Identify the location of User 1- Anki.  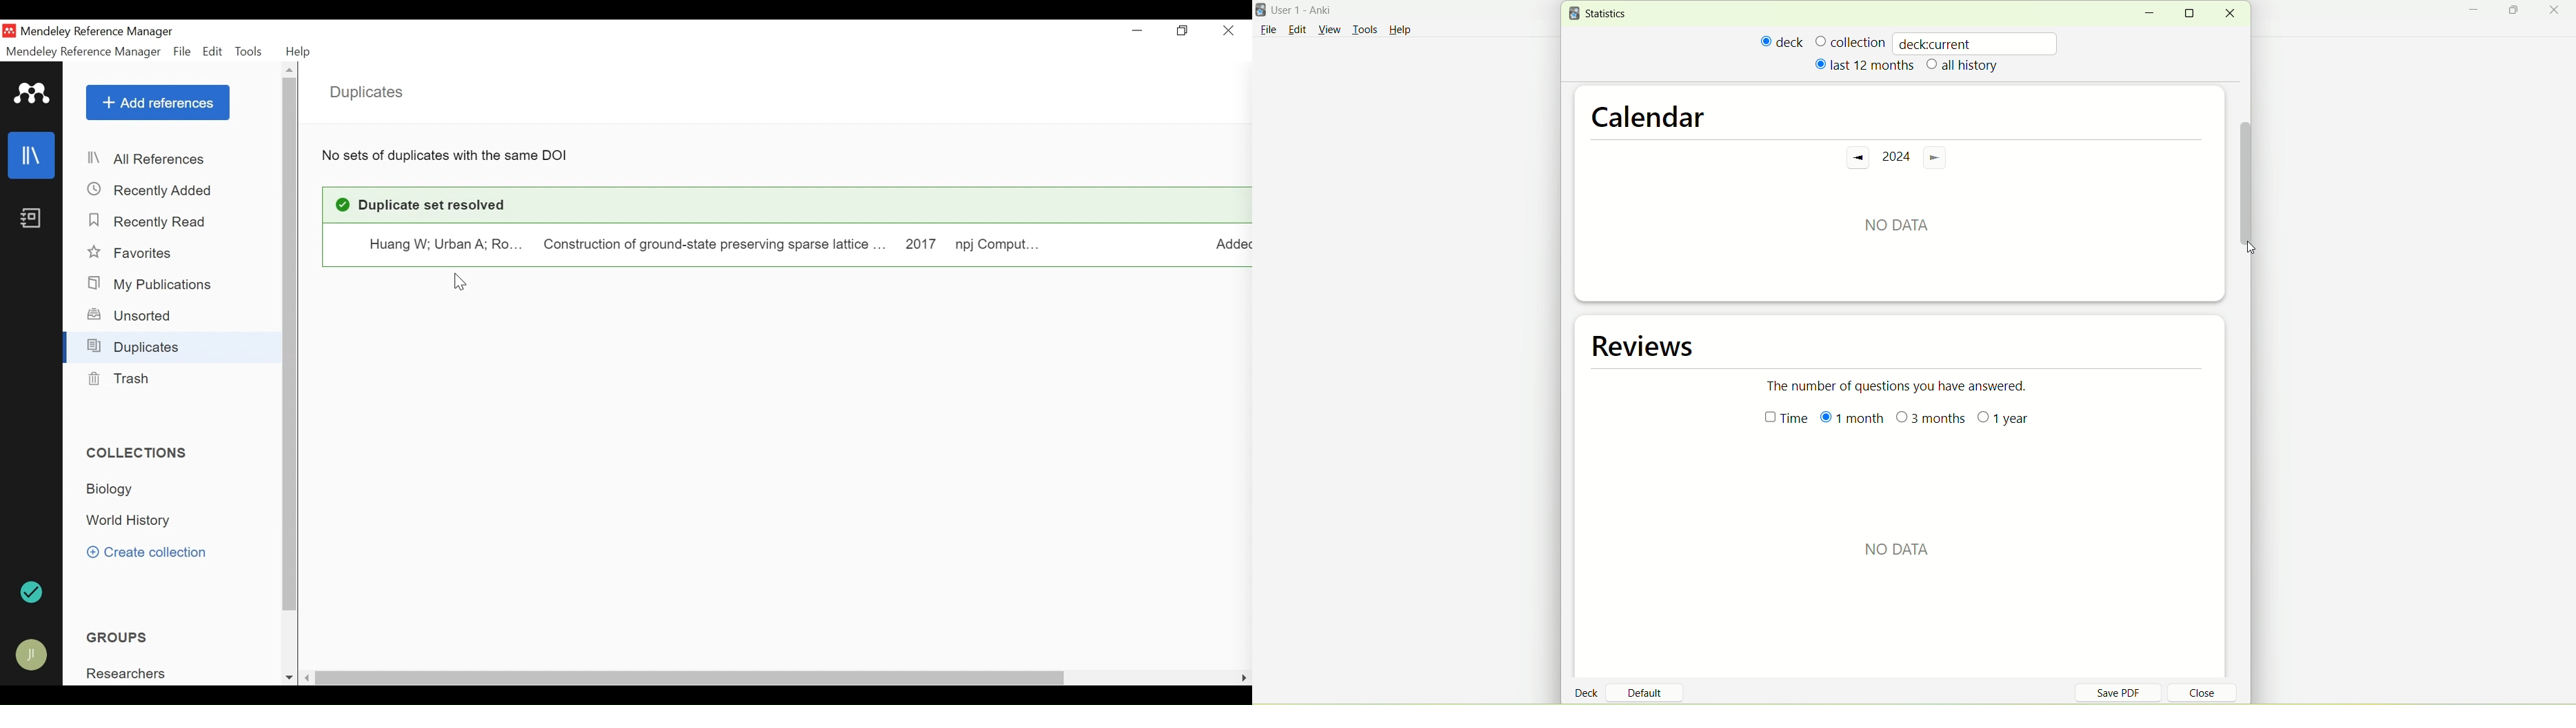
(1311, 12).